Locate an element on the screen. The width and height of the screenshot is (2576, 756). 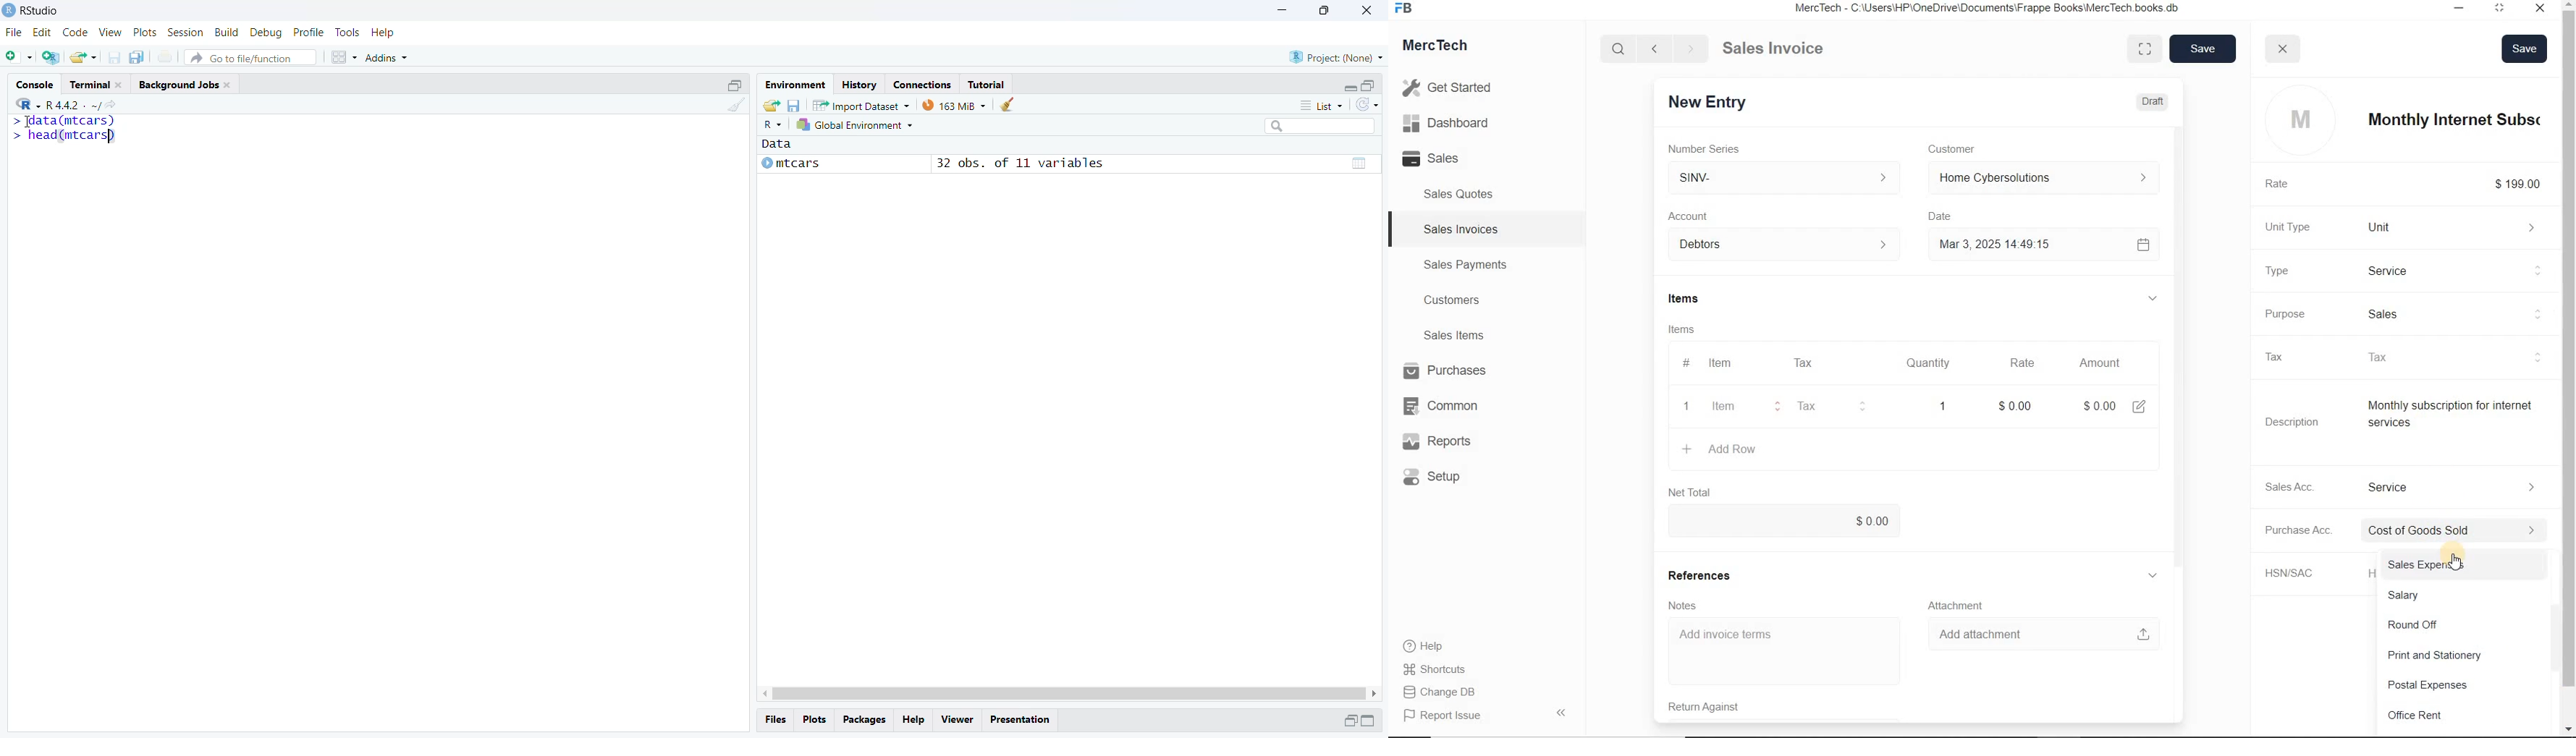
Draft is located at coordinates (2153, 100).